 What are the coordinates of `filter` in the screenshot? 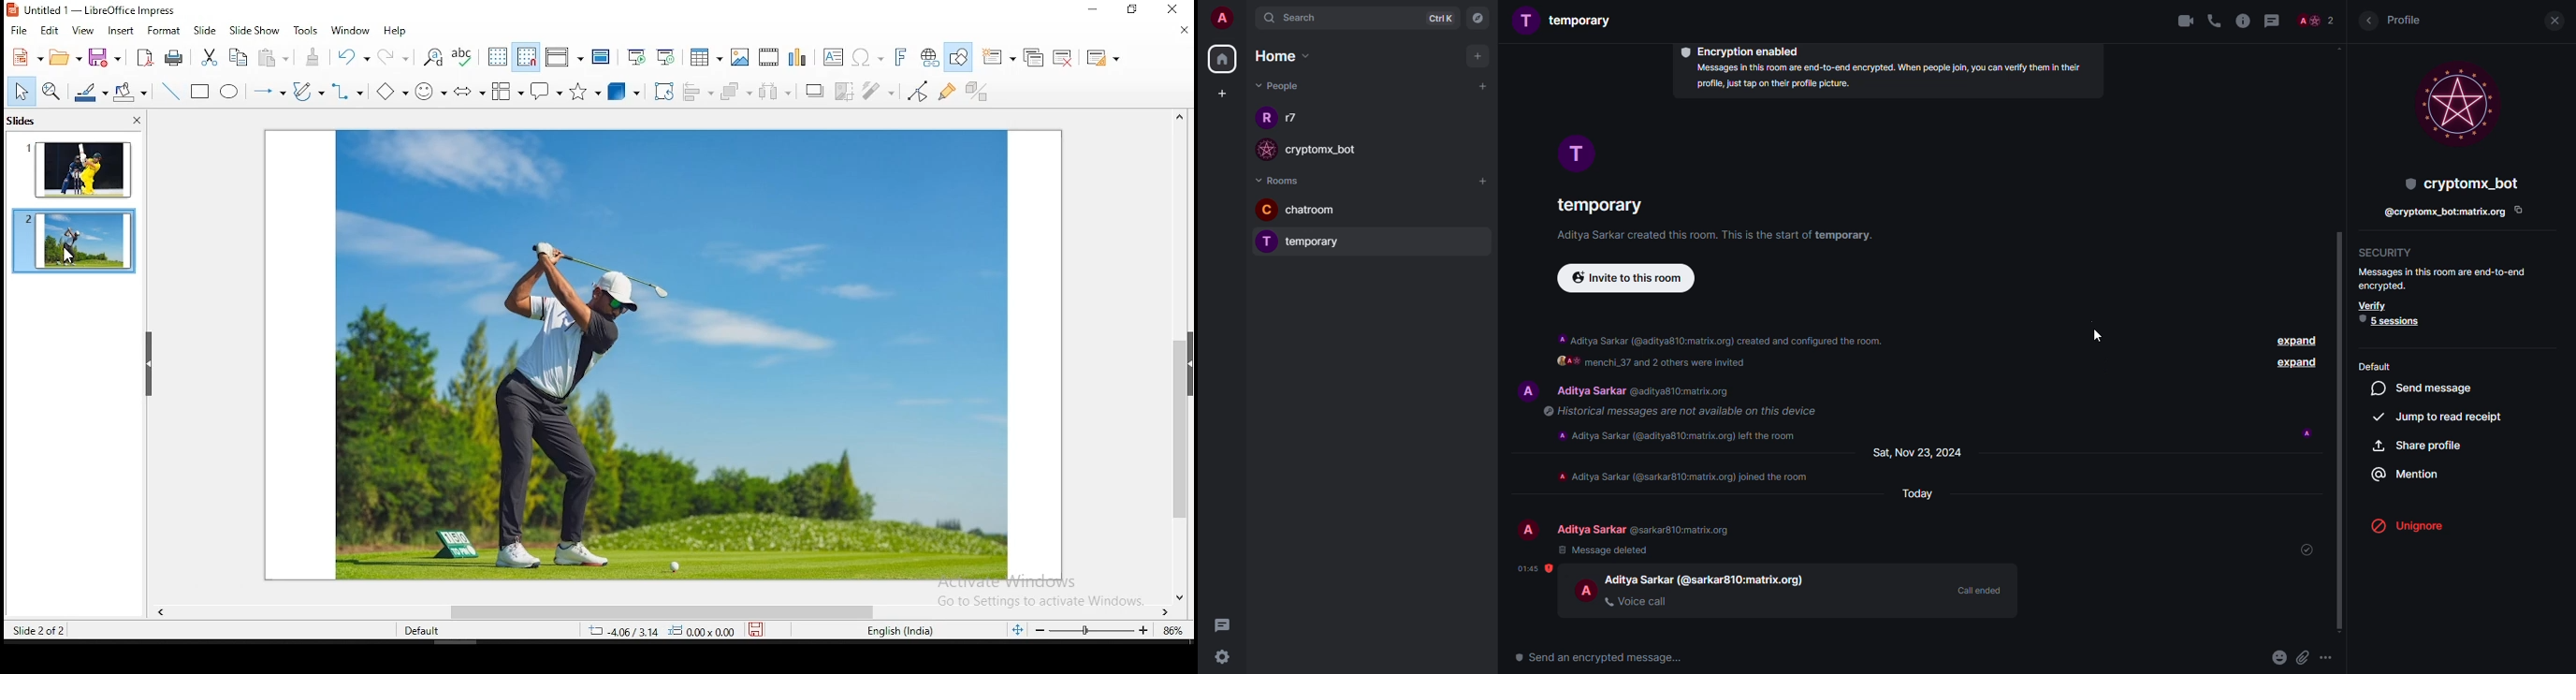 It's located at (878, 92).